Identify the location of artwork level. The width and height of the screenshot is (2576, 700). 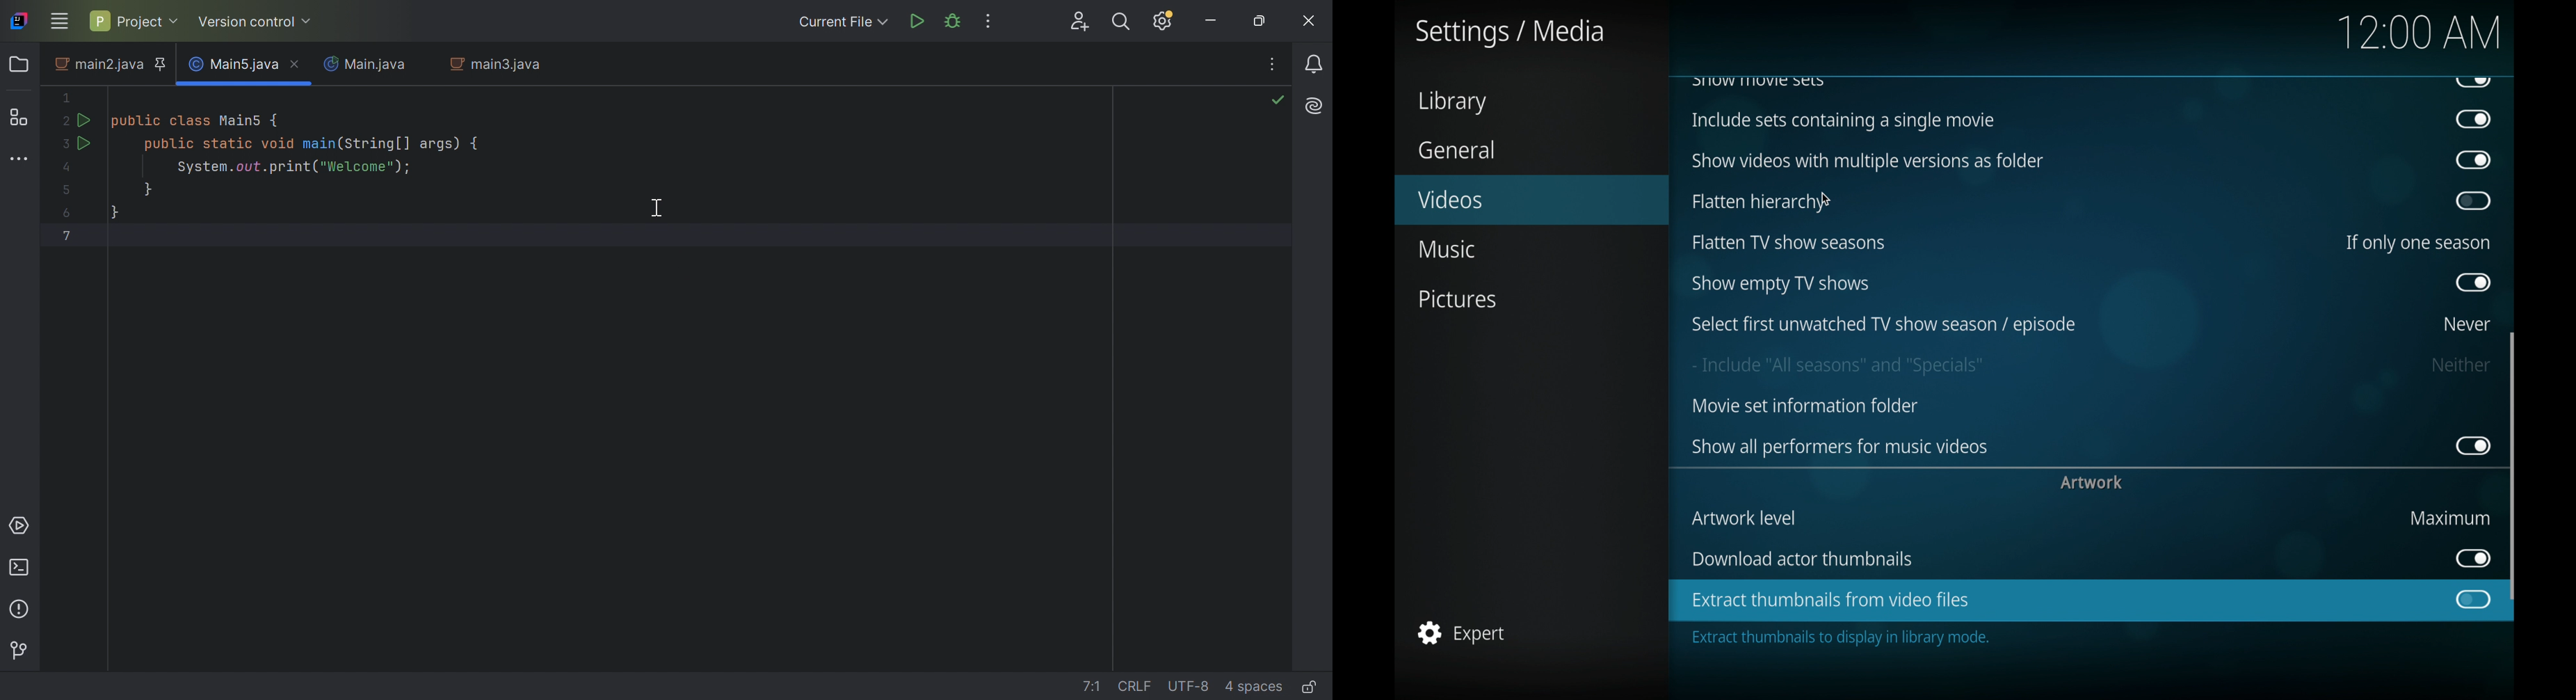
(1743, 518).